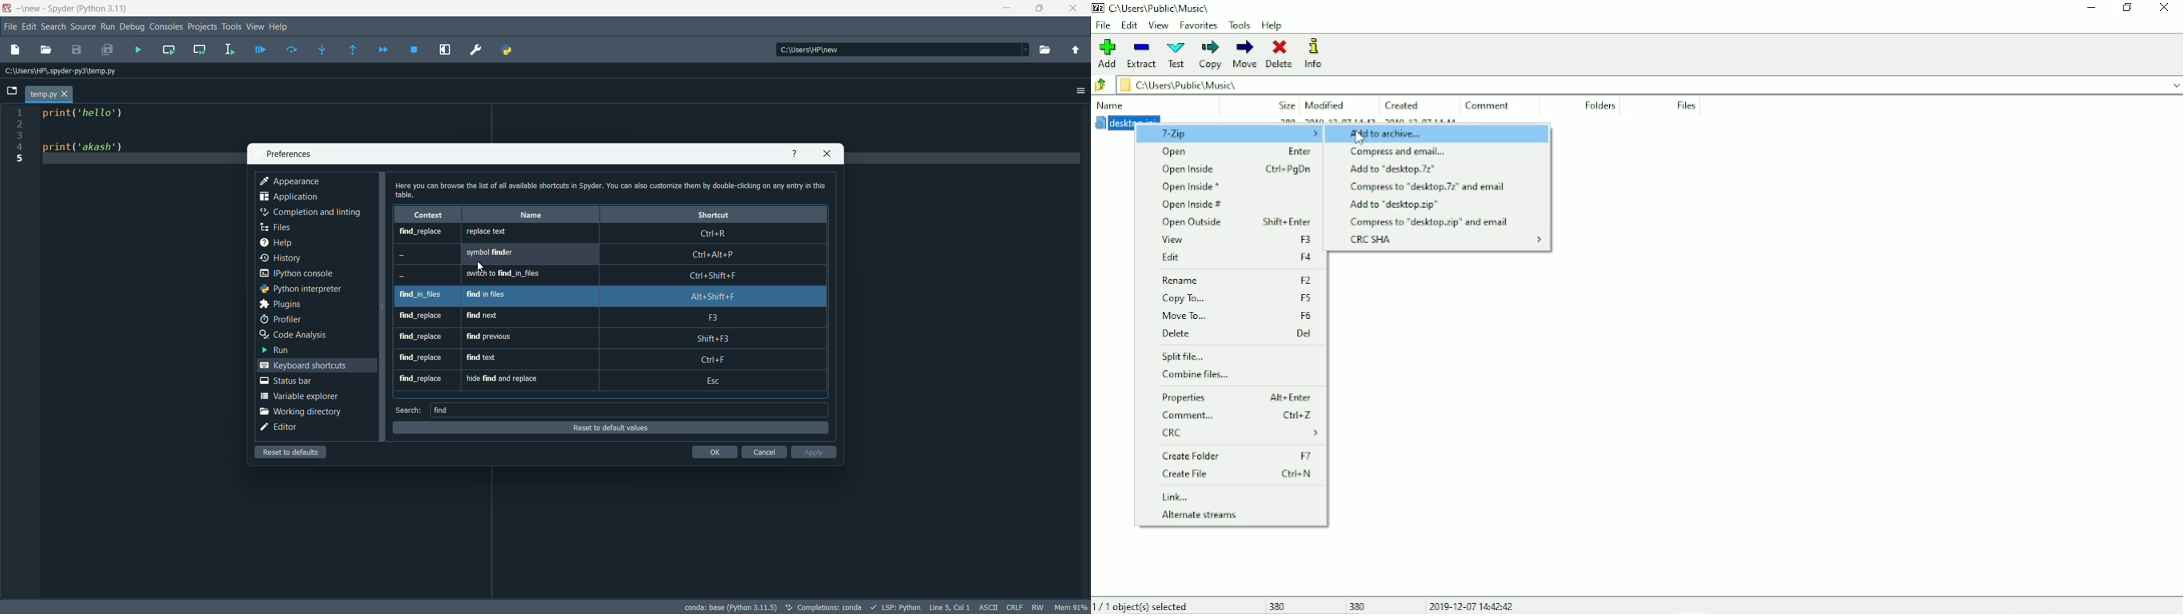 This screenshot has height=616, width=2184. What do you see at coordinates (1475, 605) in the screenshot?
I see `Date and Time` at bounding box center [1475, 605].